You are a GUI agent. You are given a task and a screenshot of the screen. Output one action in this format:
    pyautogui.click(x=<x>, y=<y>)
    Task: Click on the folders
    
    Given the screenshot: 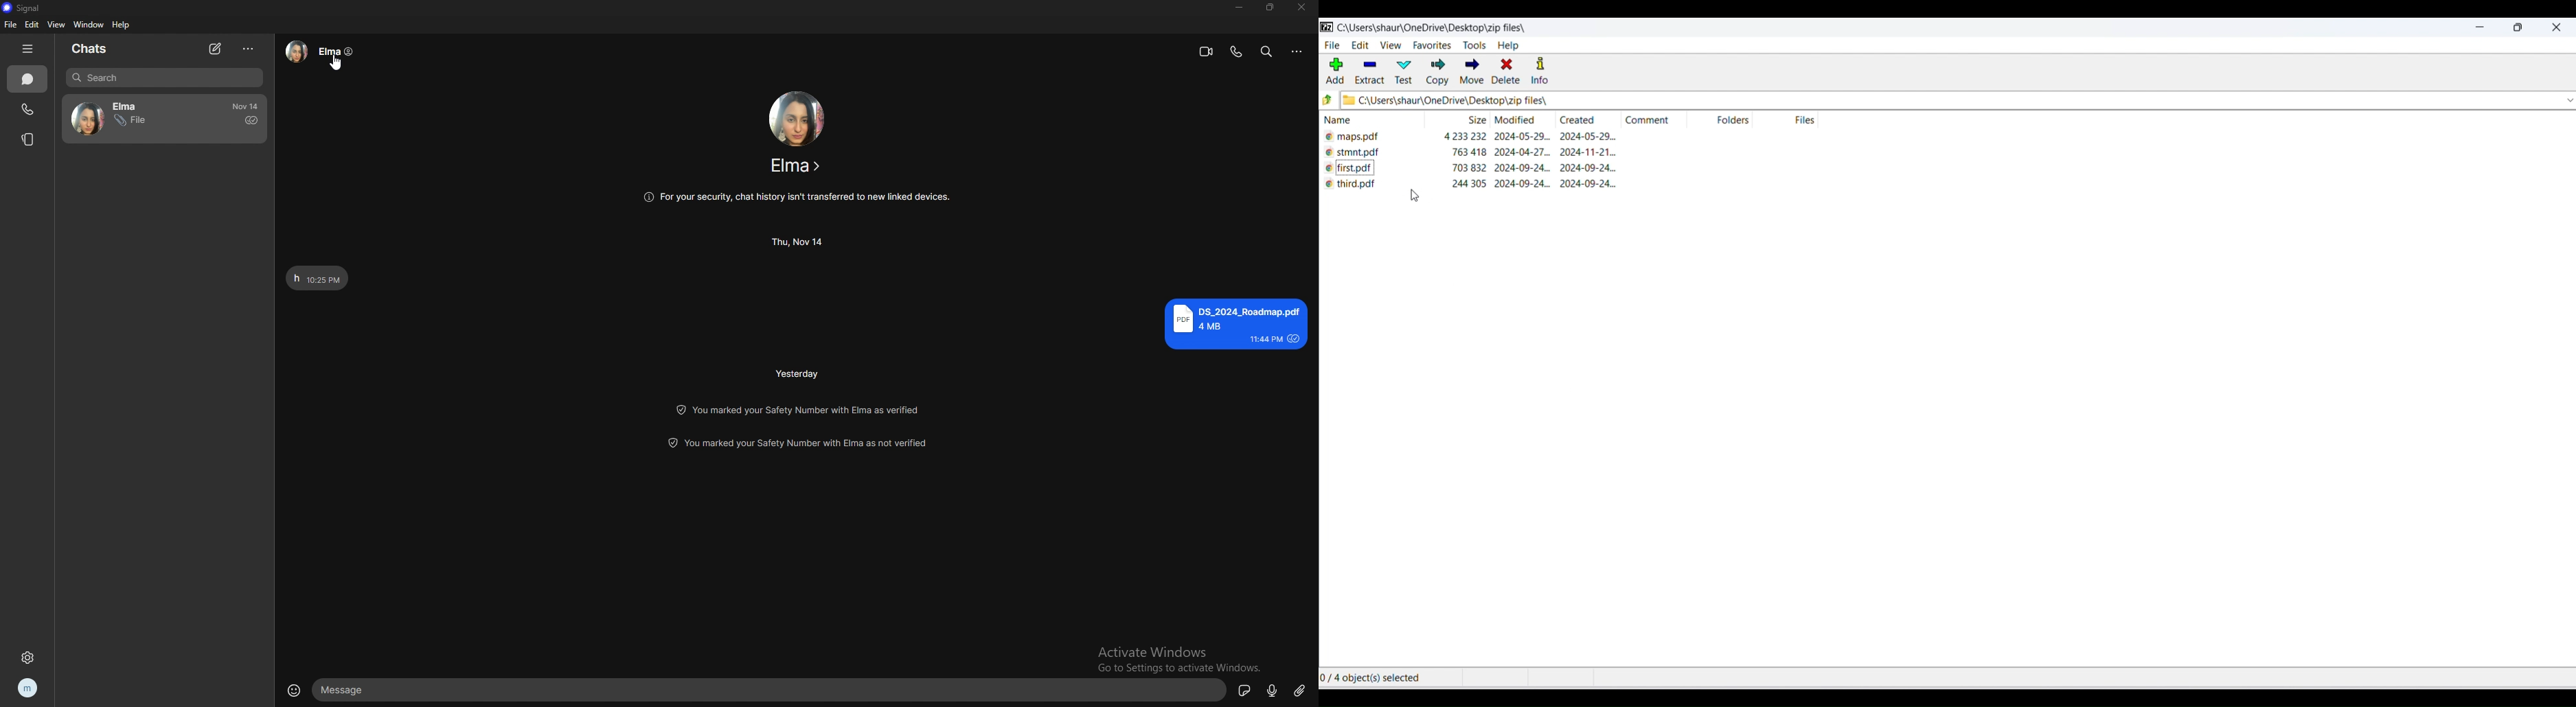 What is the action you would take?
    pyautogui.click(x=1737, y=122)
    